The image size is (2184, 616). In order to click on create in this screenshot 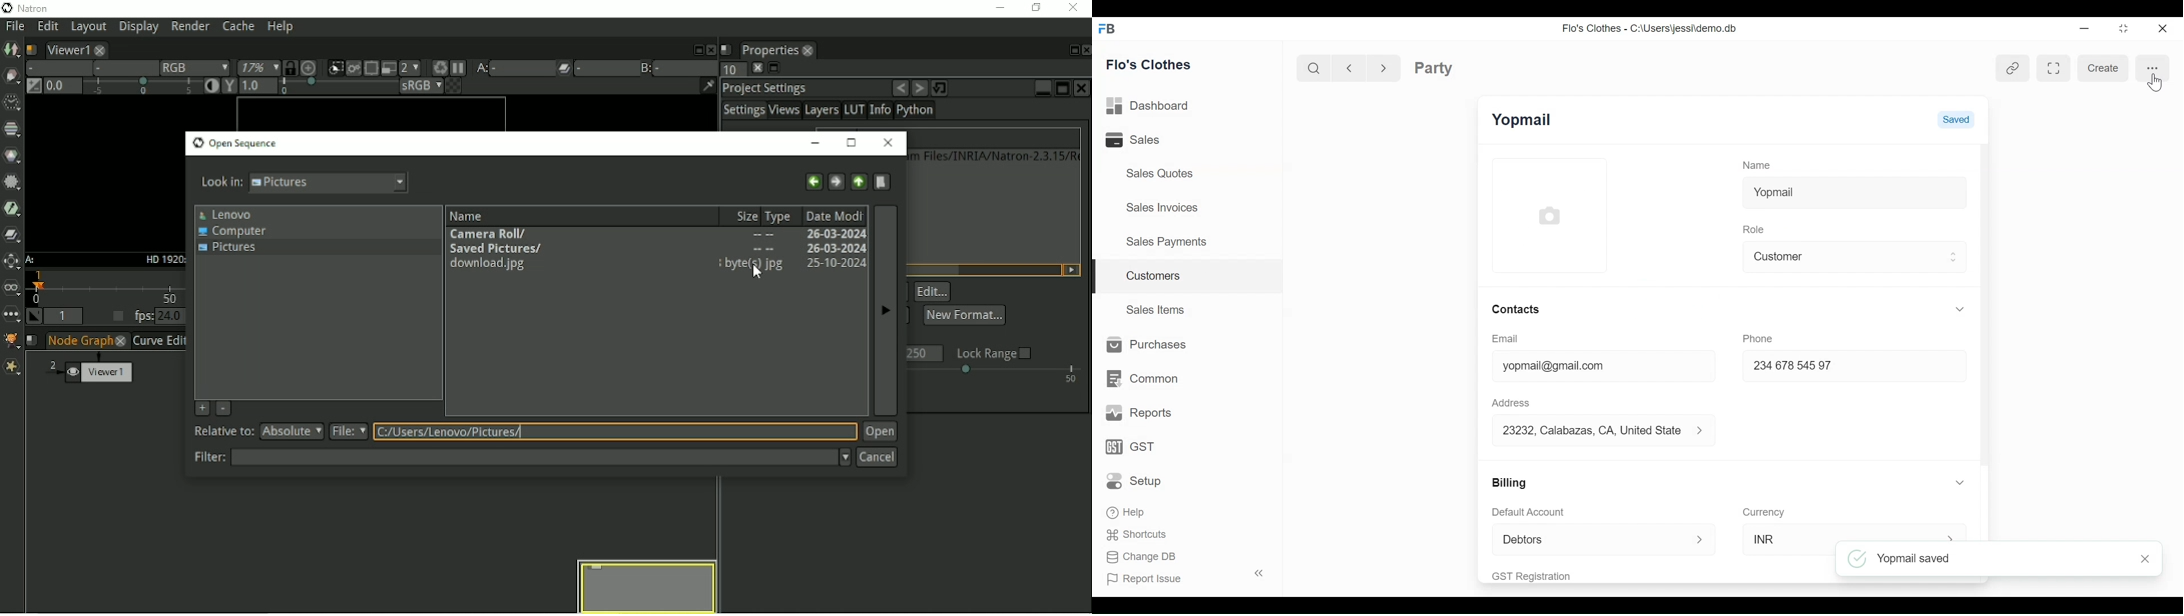, I will do `click(2103, 69)`.